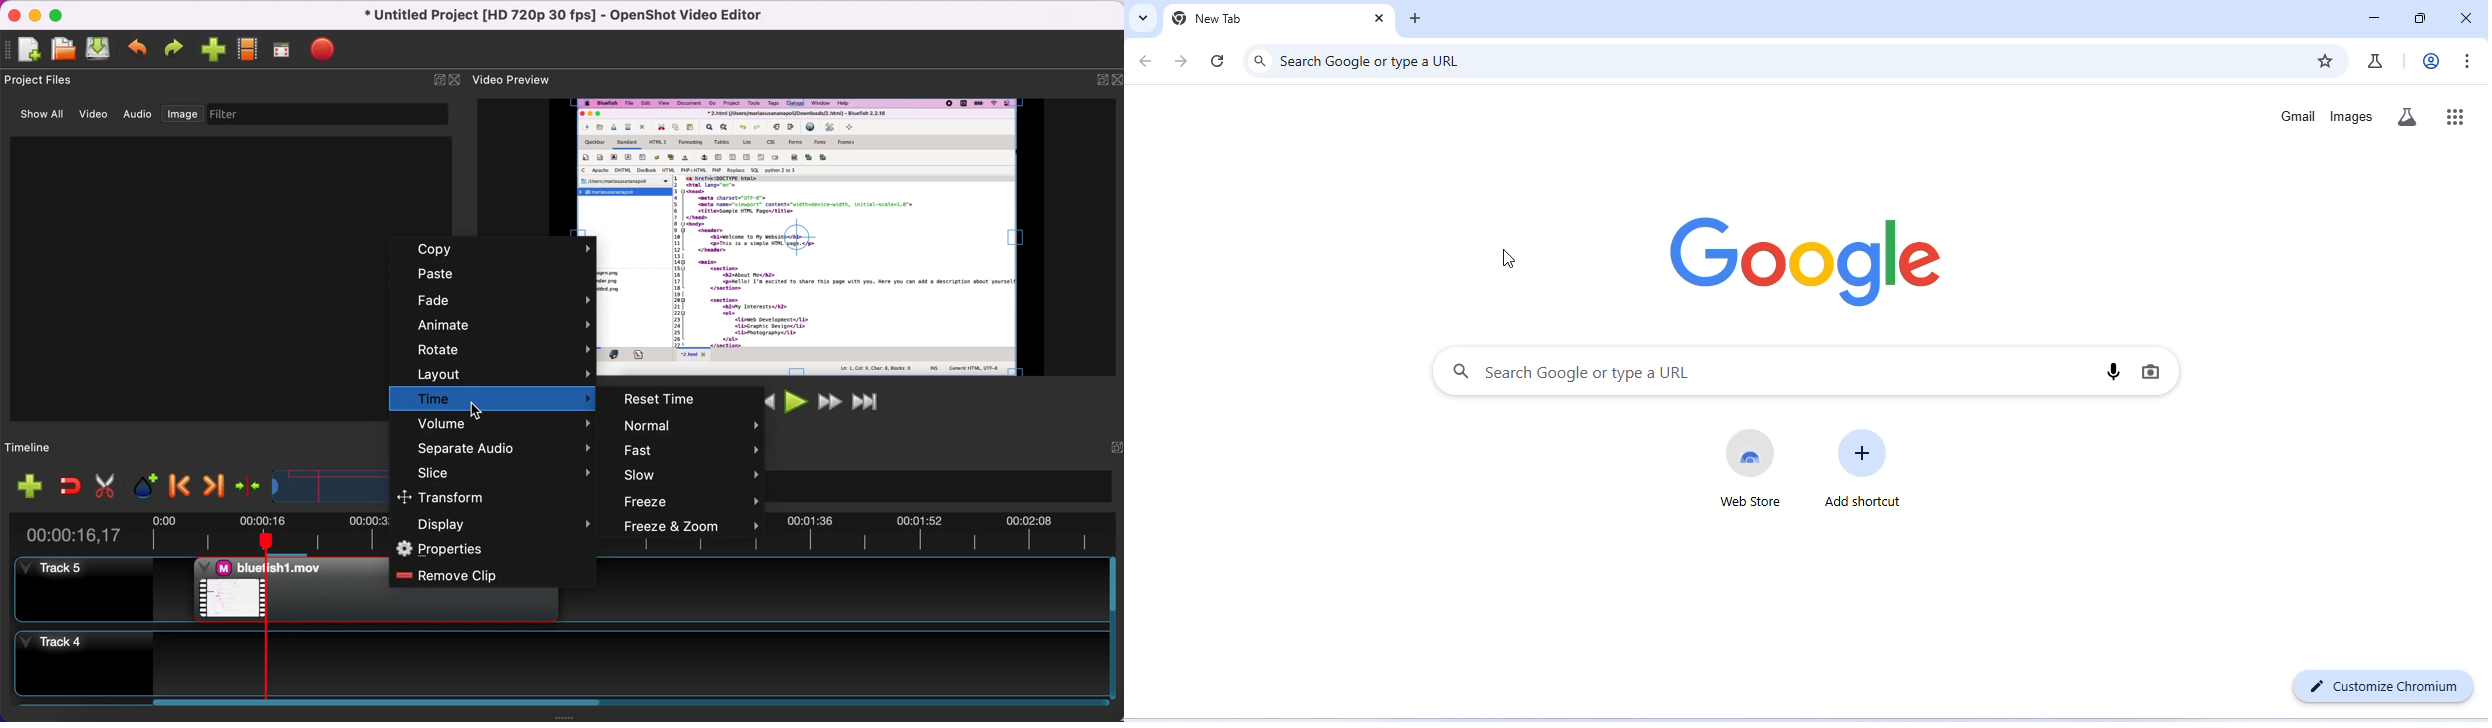  Describe the element at coordinates (494, 274) in the screenshot. I see `paste` at that location.